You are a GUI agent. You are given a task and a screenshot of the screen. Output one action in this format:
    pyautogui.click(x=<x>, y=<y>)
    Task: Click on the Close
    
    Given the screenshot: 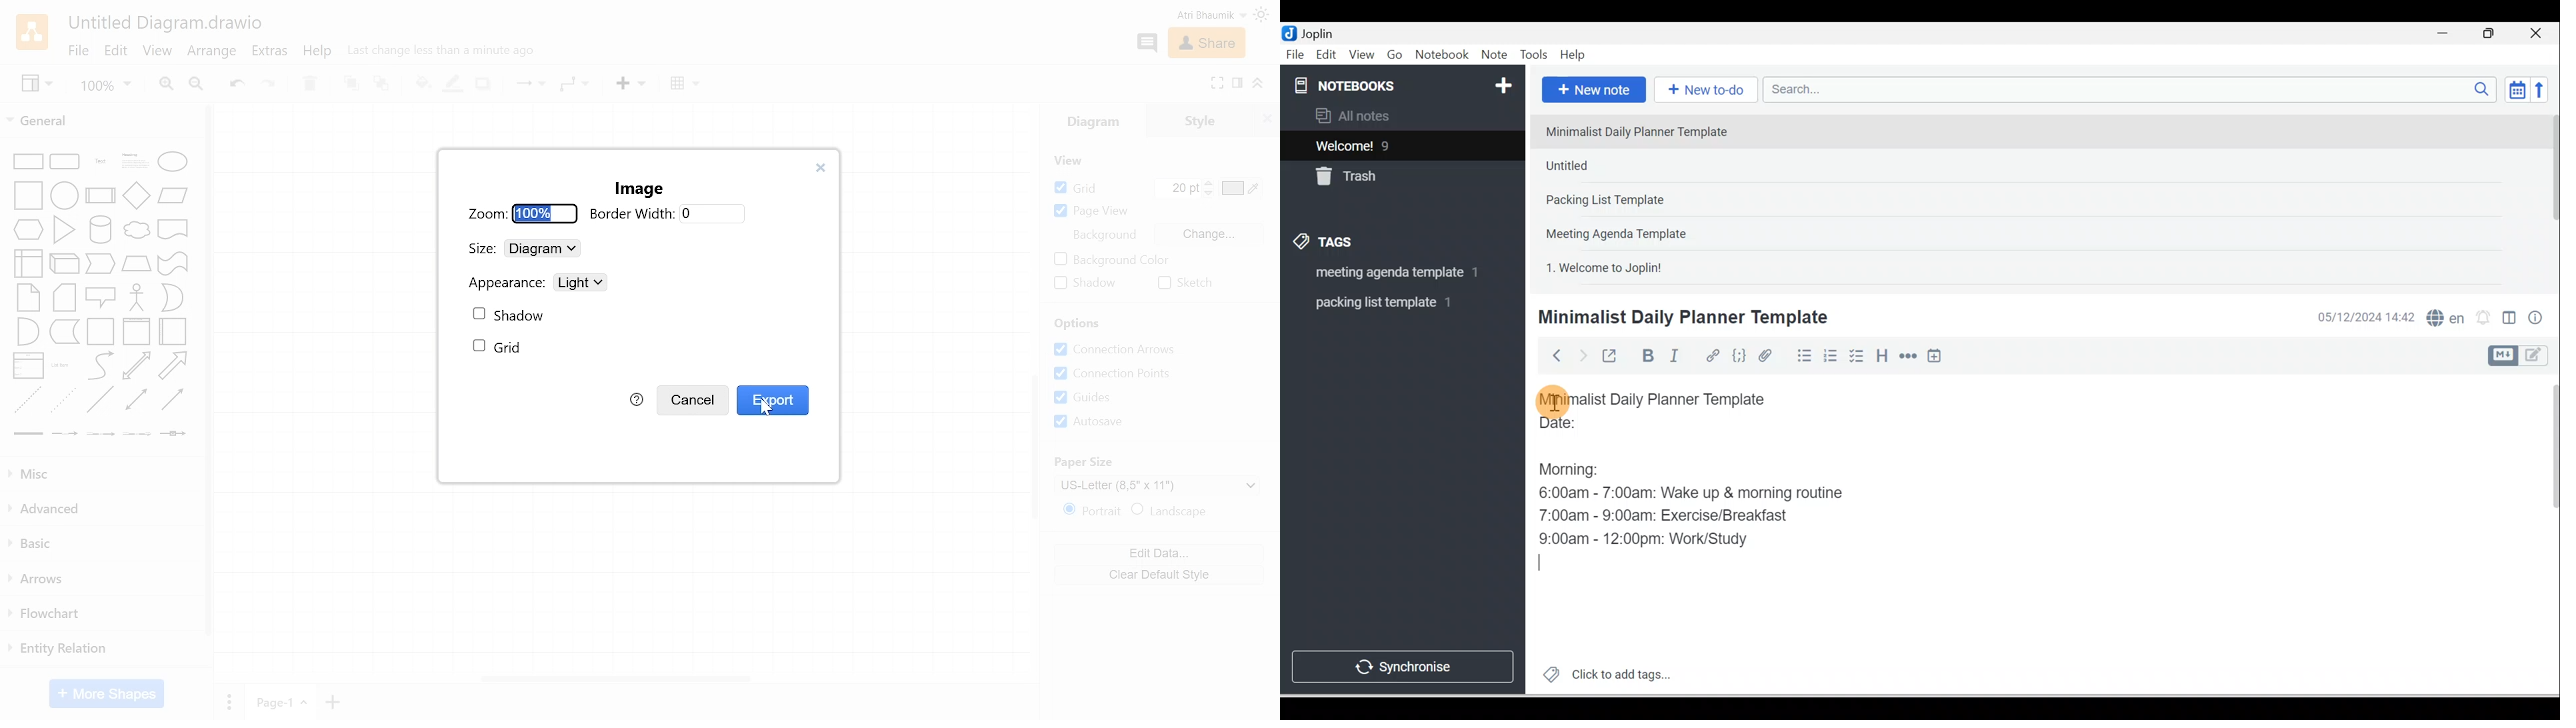 What is the action you would take?
    pyautogui.click(x=1267, y=120)
    